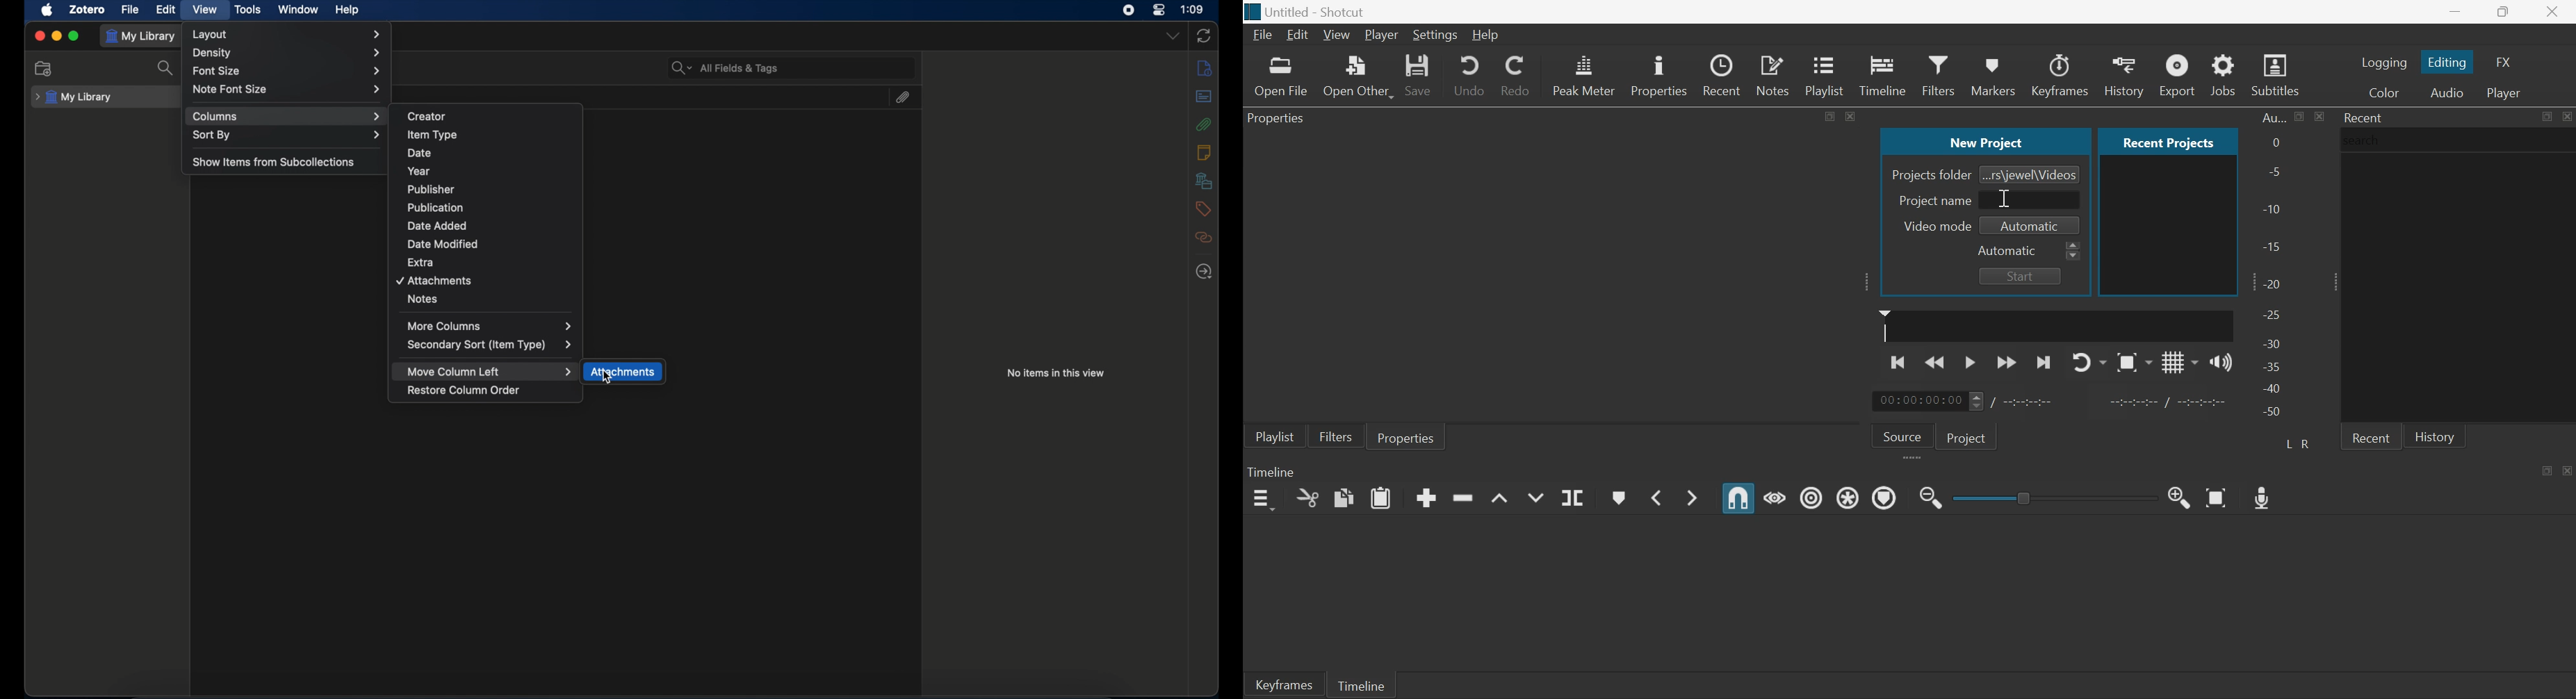 This screenshot has height=700, width=2576. I want to click on Recent projects, so click(2168, 141).